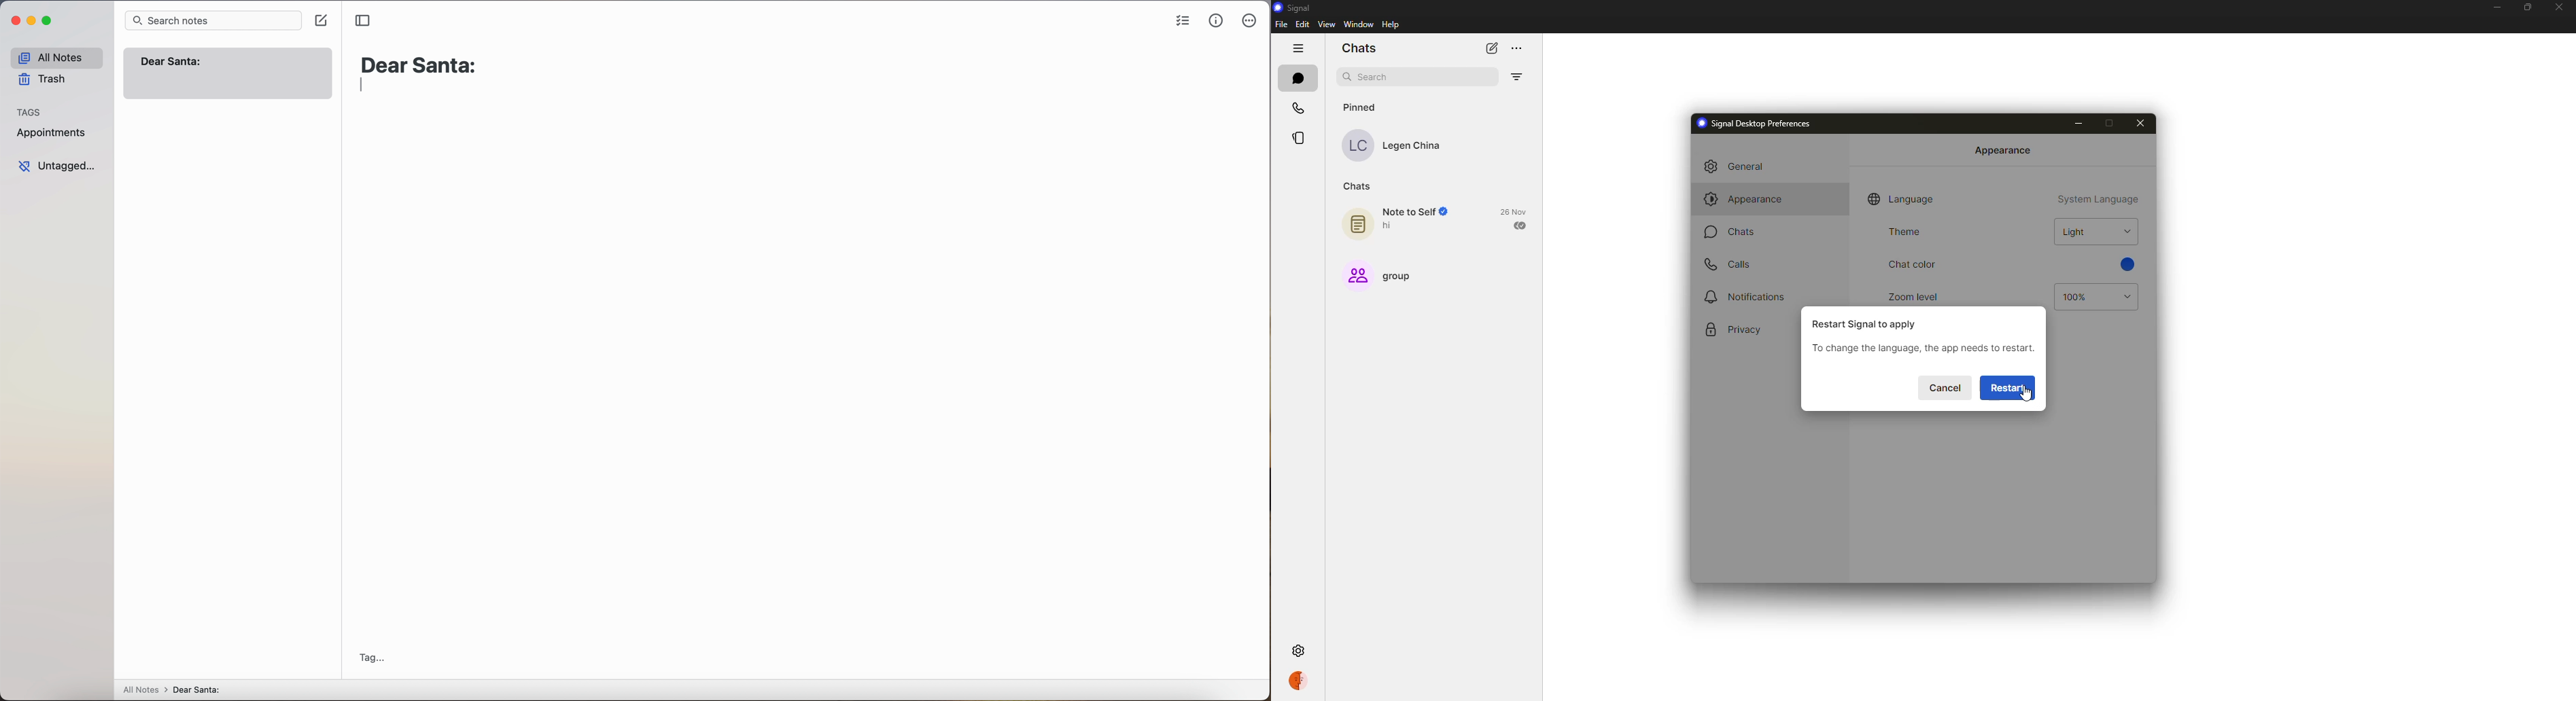 This screenshot has width=2576, height=728. What do you see at coordinates (1183, 21) in the screenshot?
I see `check list` at bounding box center [1183, 21].